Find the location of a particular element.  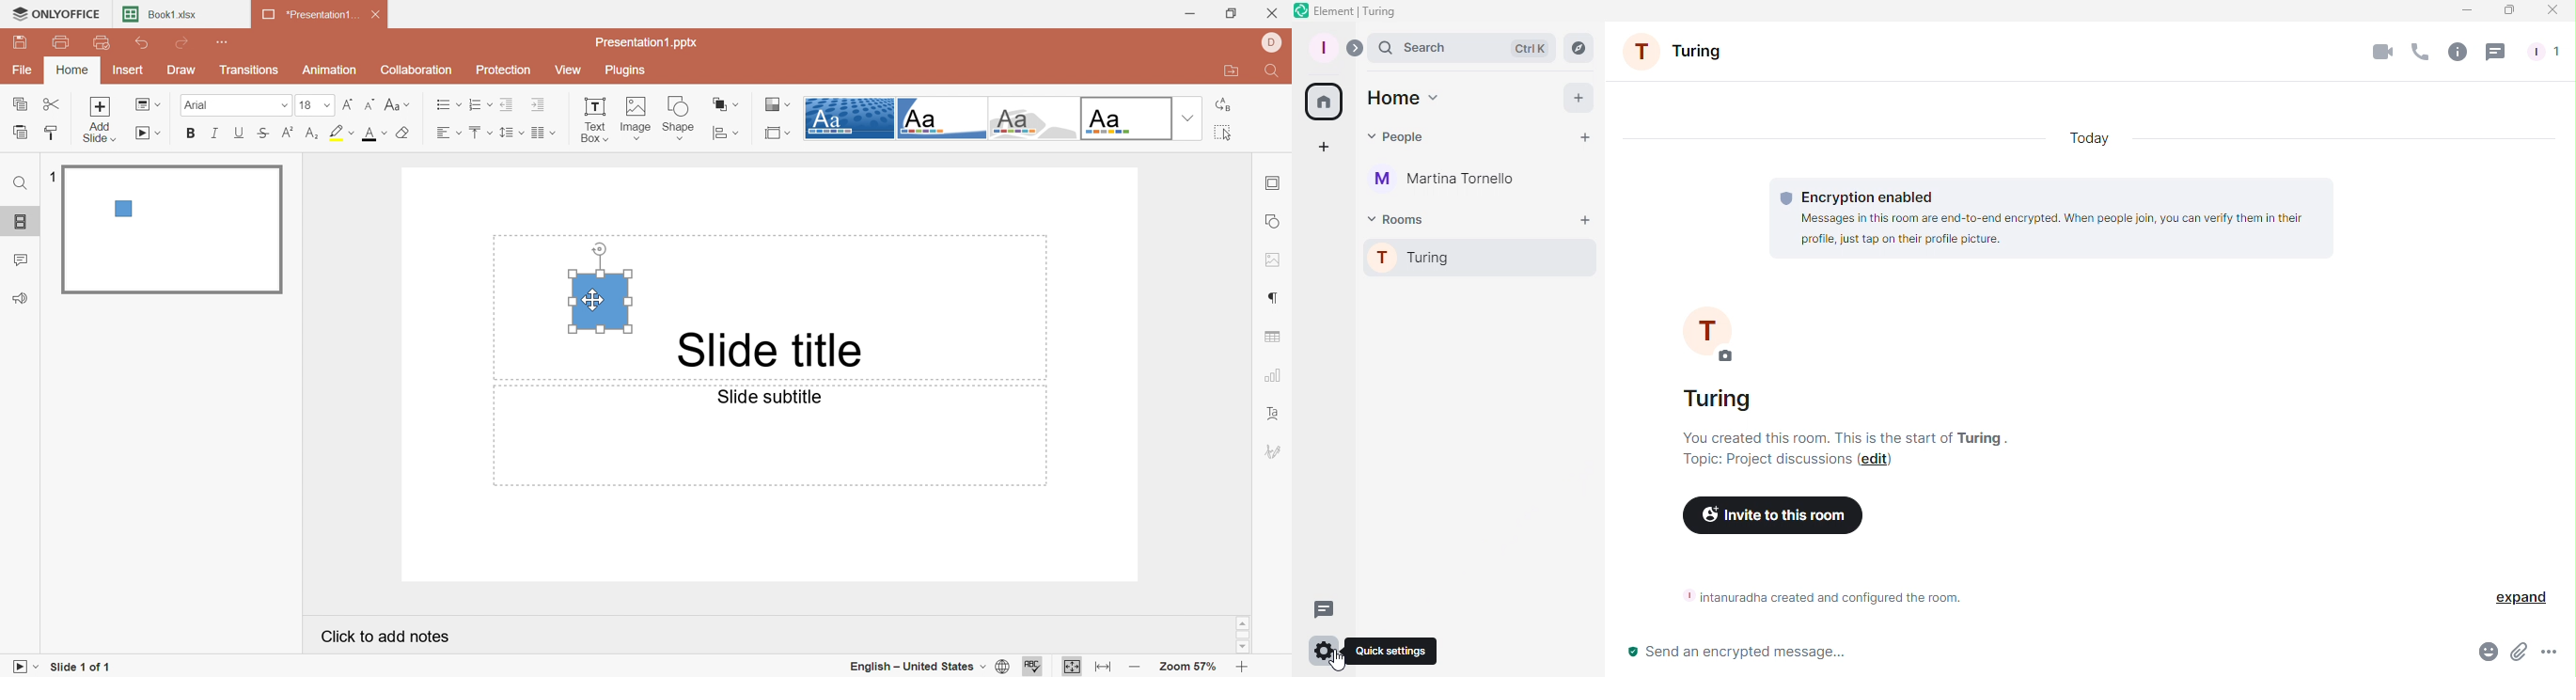

Start slideshow is located at coordinates (149, 133).